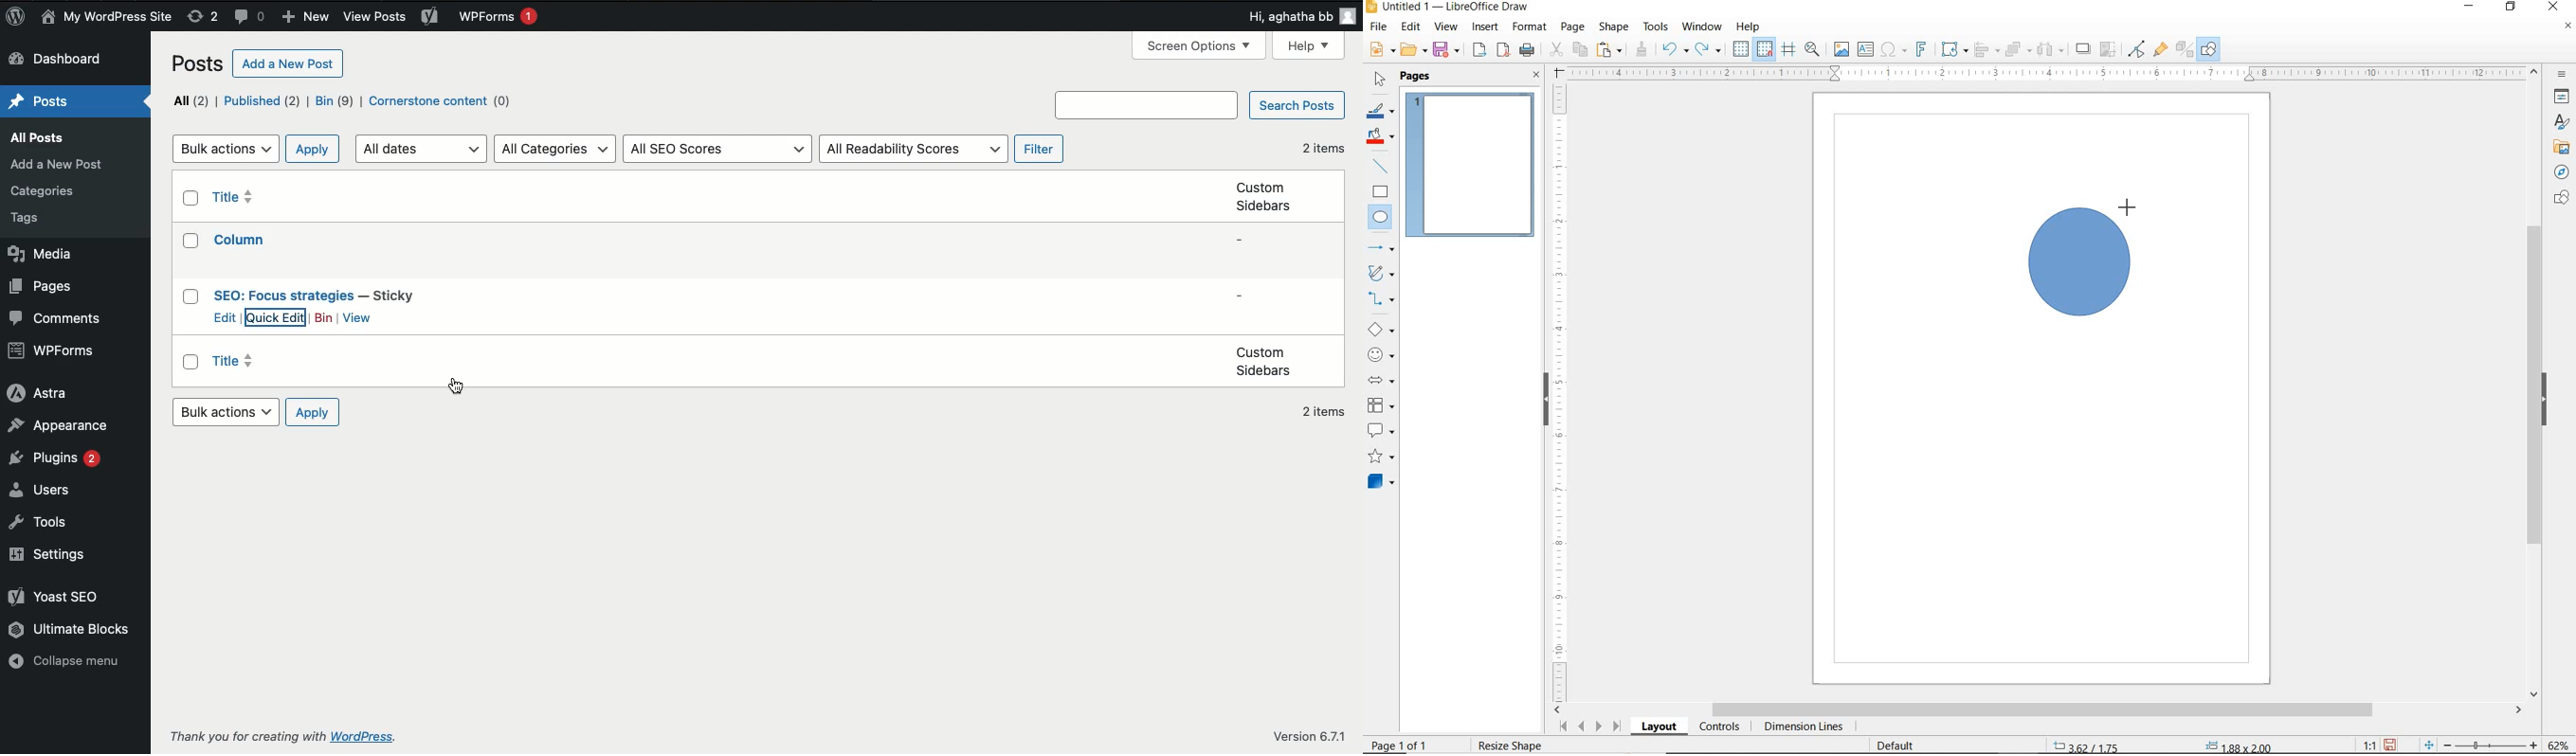 The height and width of the screenshot is (756, 2576). What do you see at coordinates (71, 629) in the screenshot?
I see `Ultimate blocks` at bounding box center [71, 629].